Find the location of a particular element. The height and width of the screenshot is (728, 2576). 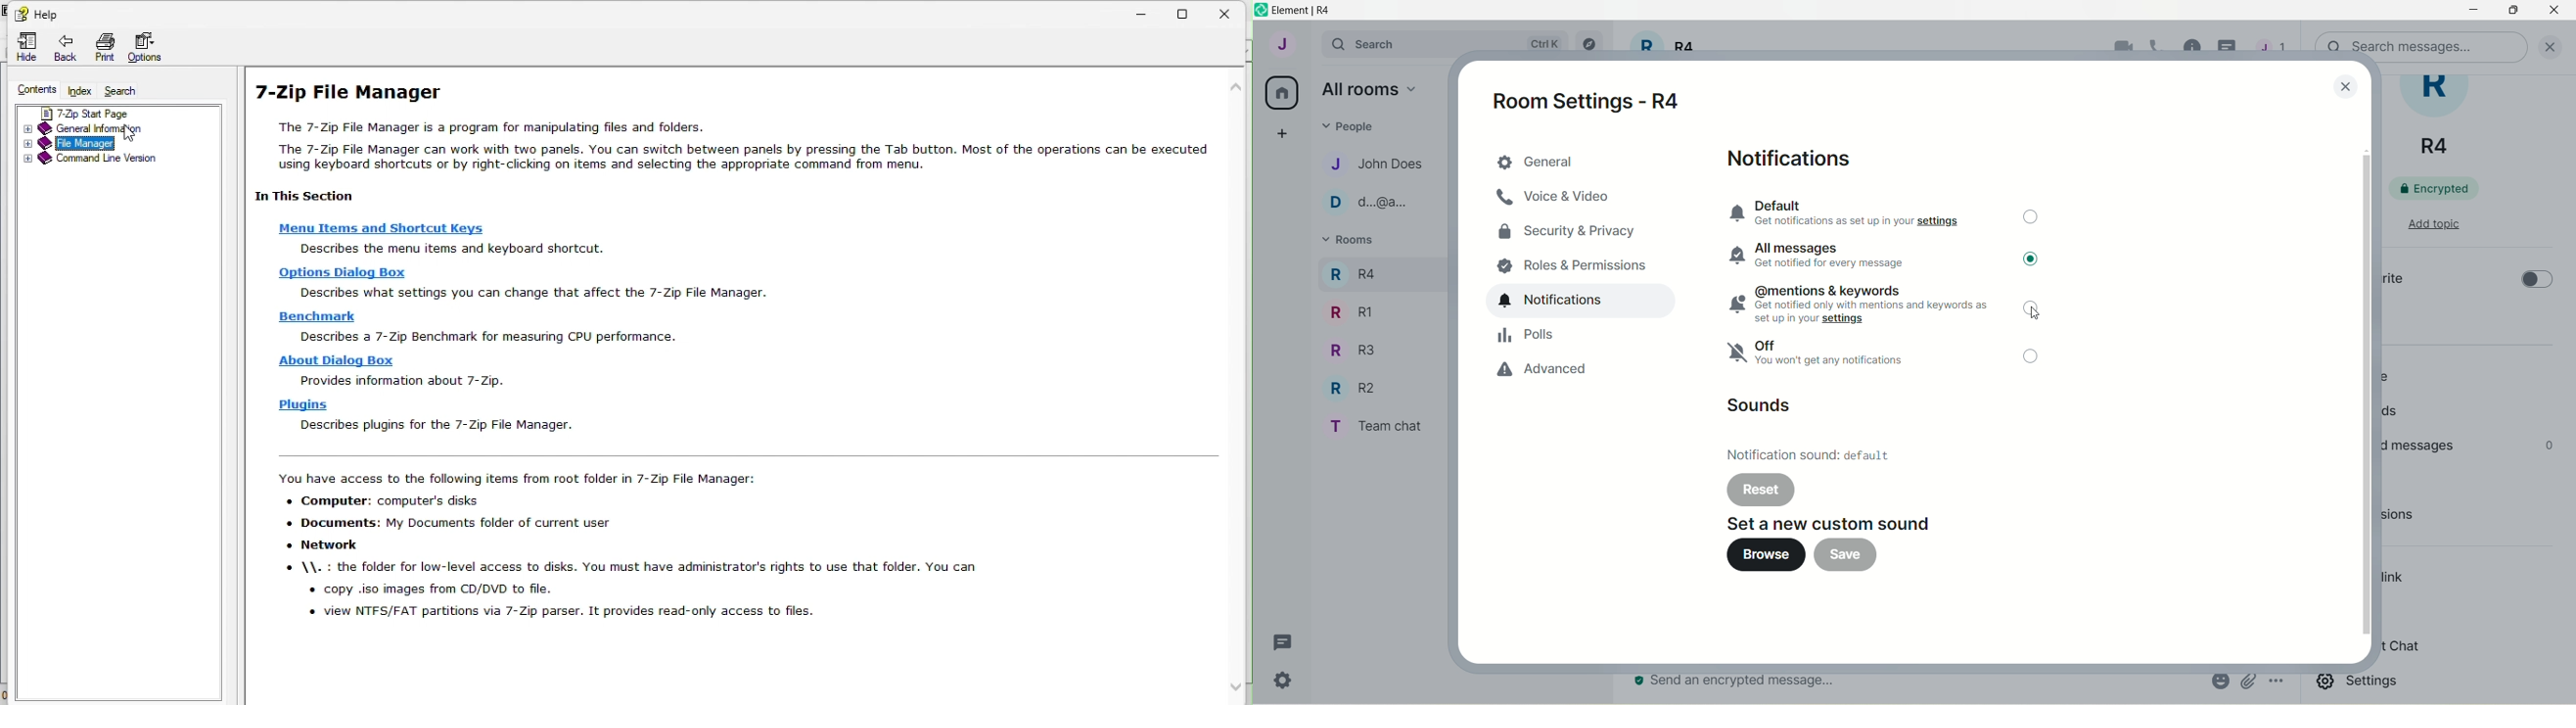

plugins is located at coordinates (304, 406).